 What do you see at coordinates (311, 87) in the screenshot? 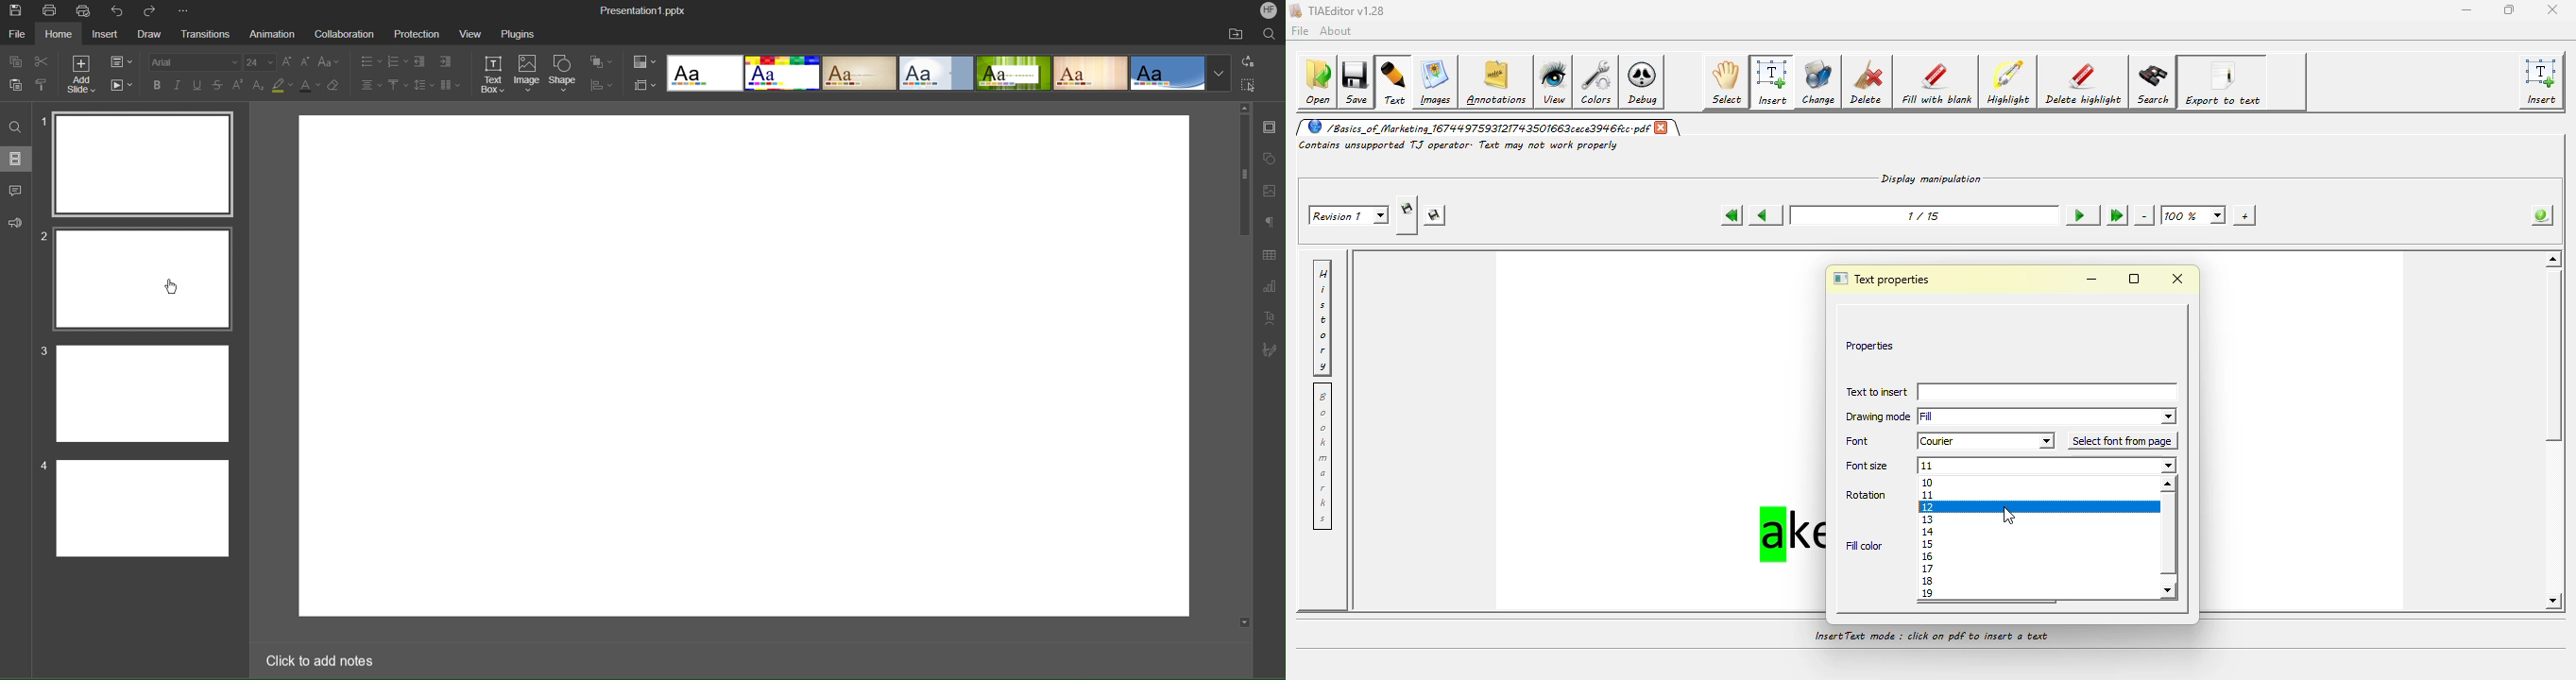
I see `font color` at bounding box center [311, 87].